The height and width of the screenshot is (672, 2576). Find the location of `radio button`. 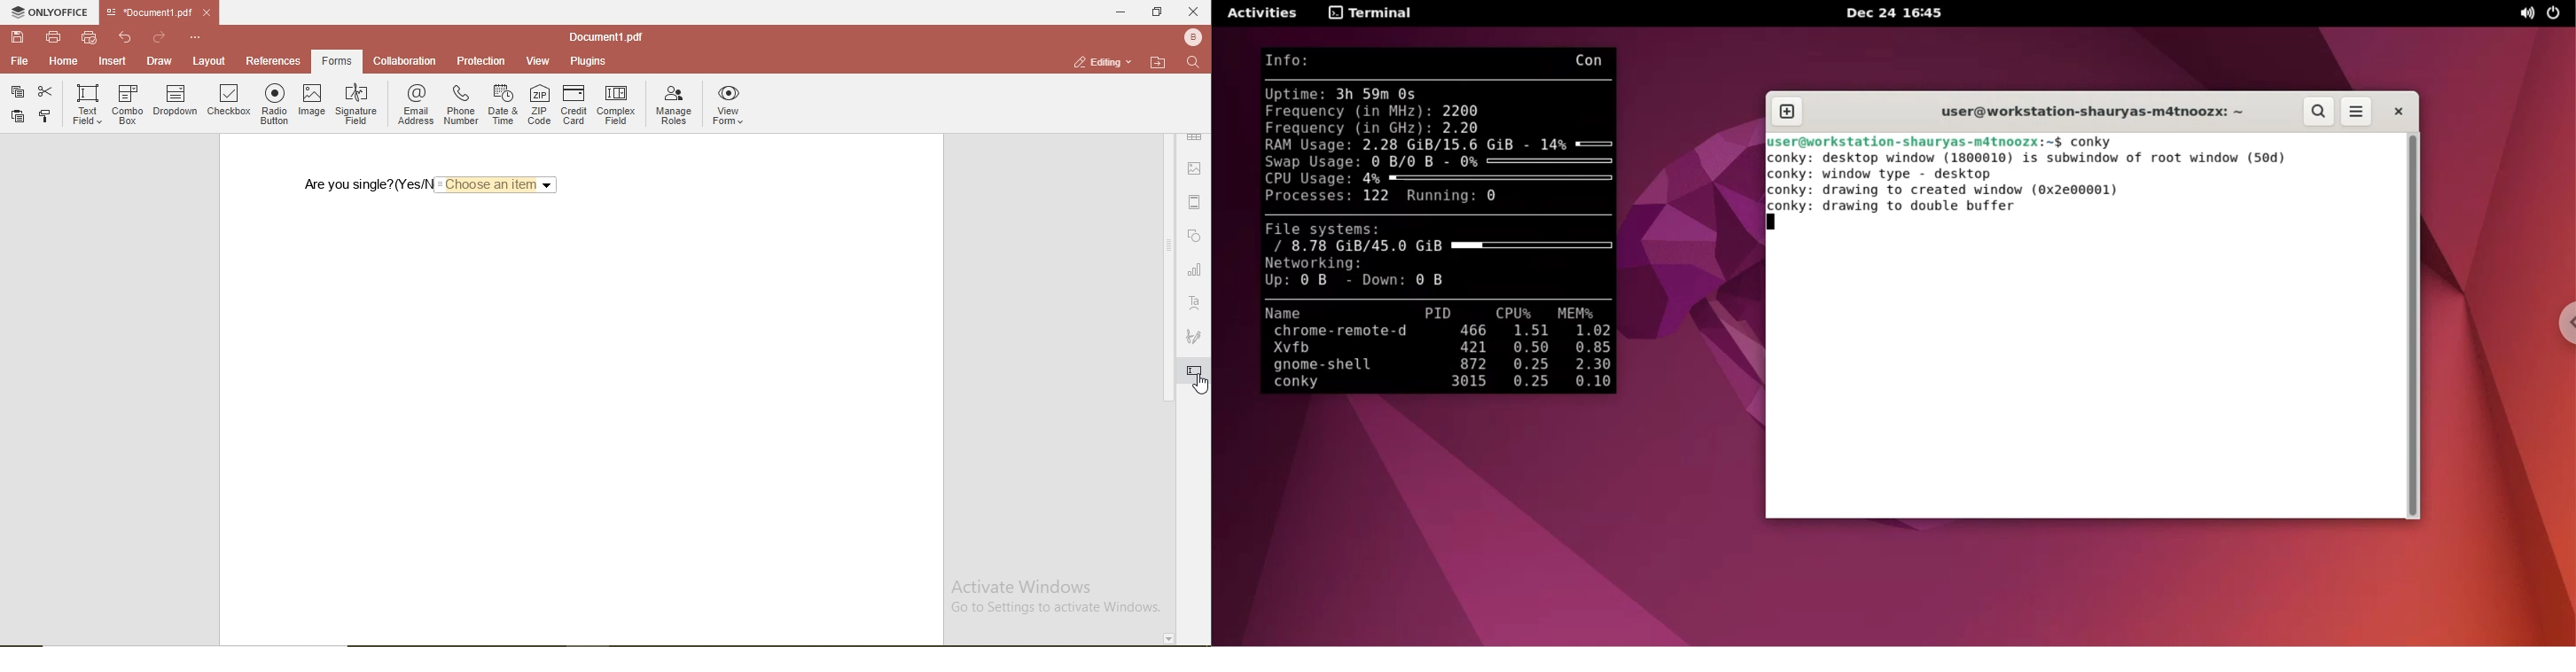

radio button is located at coordinates (277, 102).